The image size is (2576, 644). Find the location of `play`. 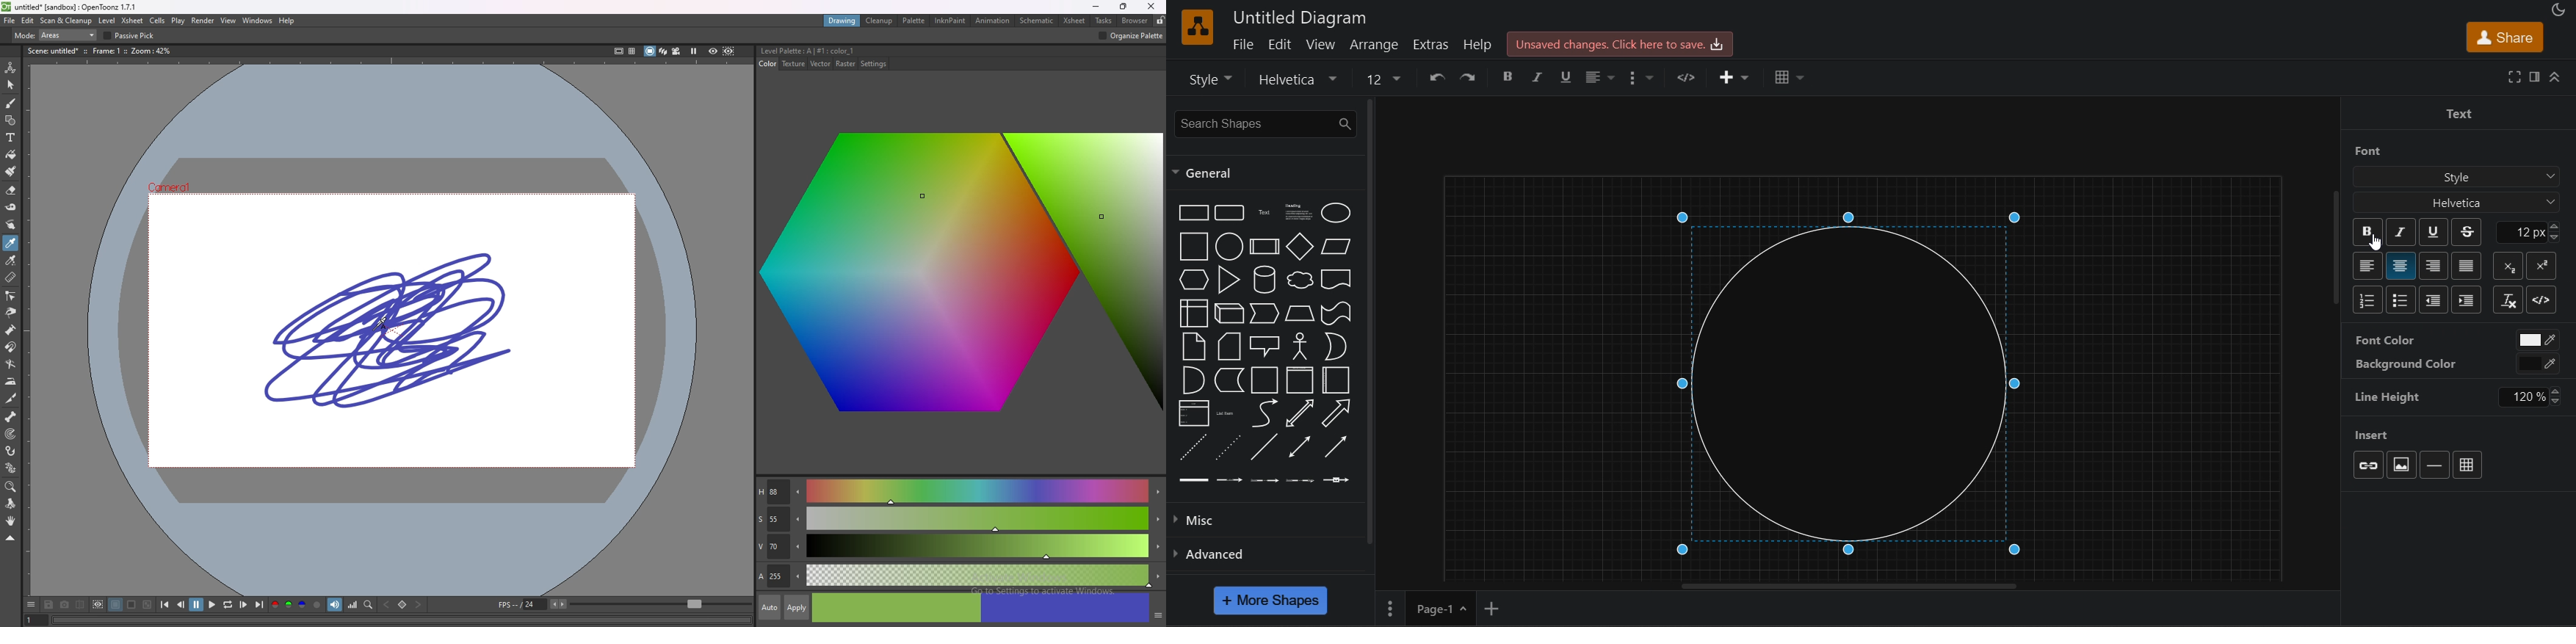

play is located at coordinates (212, 604).